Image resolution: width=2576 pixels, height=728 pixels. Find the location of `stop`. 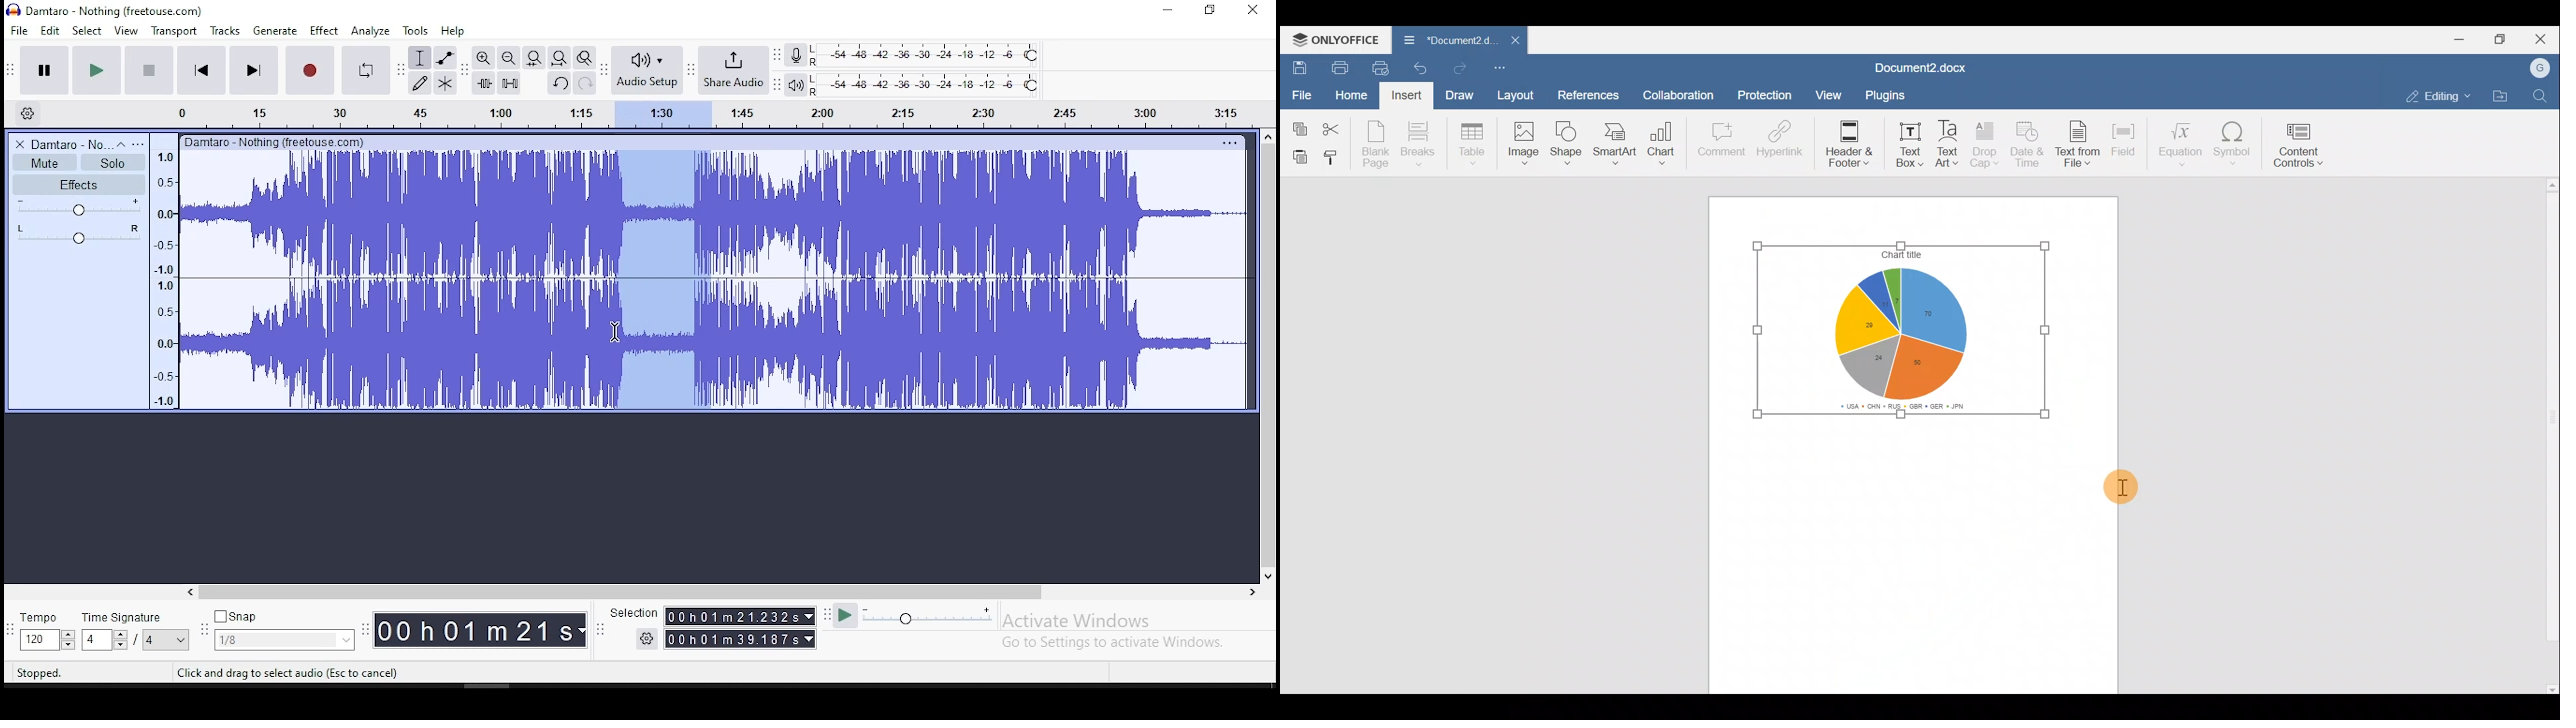

stop is located at coordinates (148, 69).